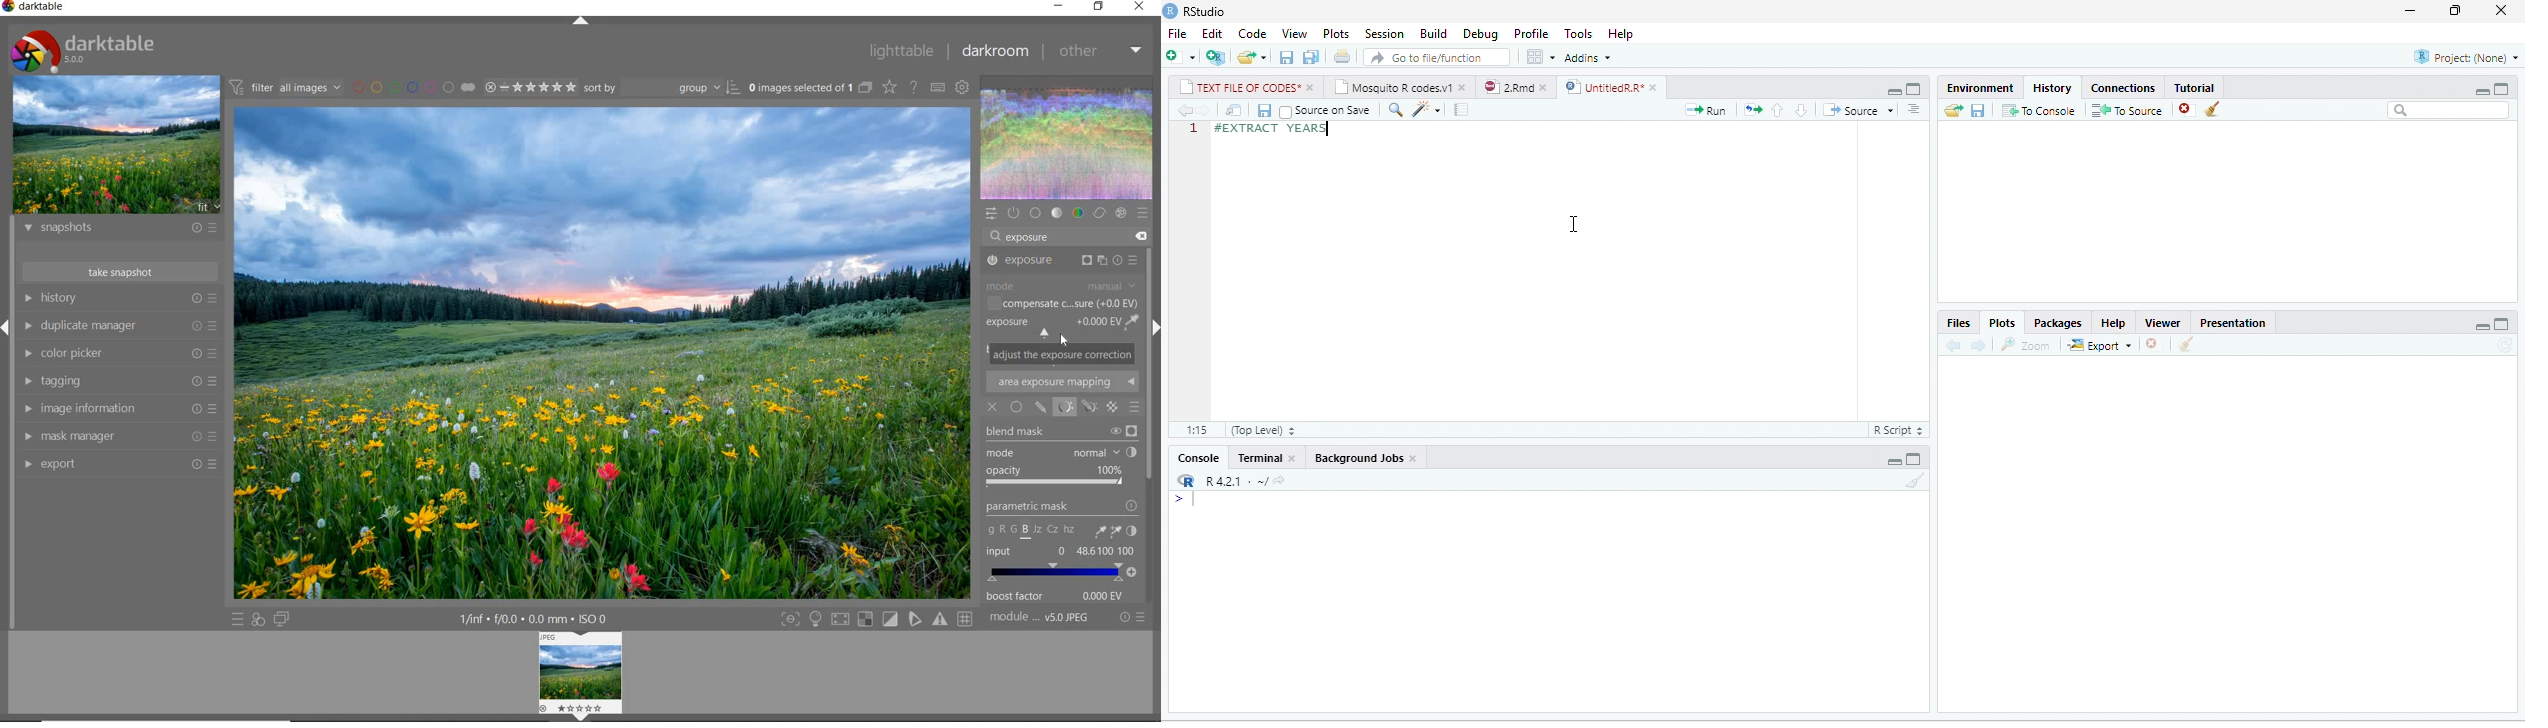 This screenshot has height=728, width=2548. What do you see at coordinates (1312, 87) in the screenshot?
I see `close` at bounding box center [1312, 87].